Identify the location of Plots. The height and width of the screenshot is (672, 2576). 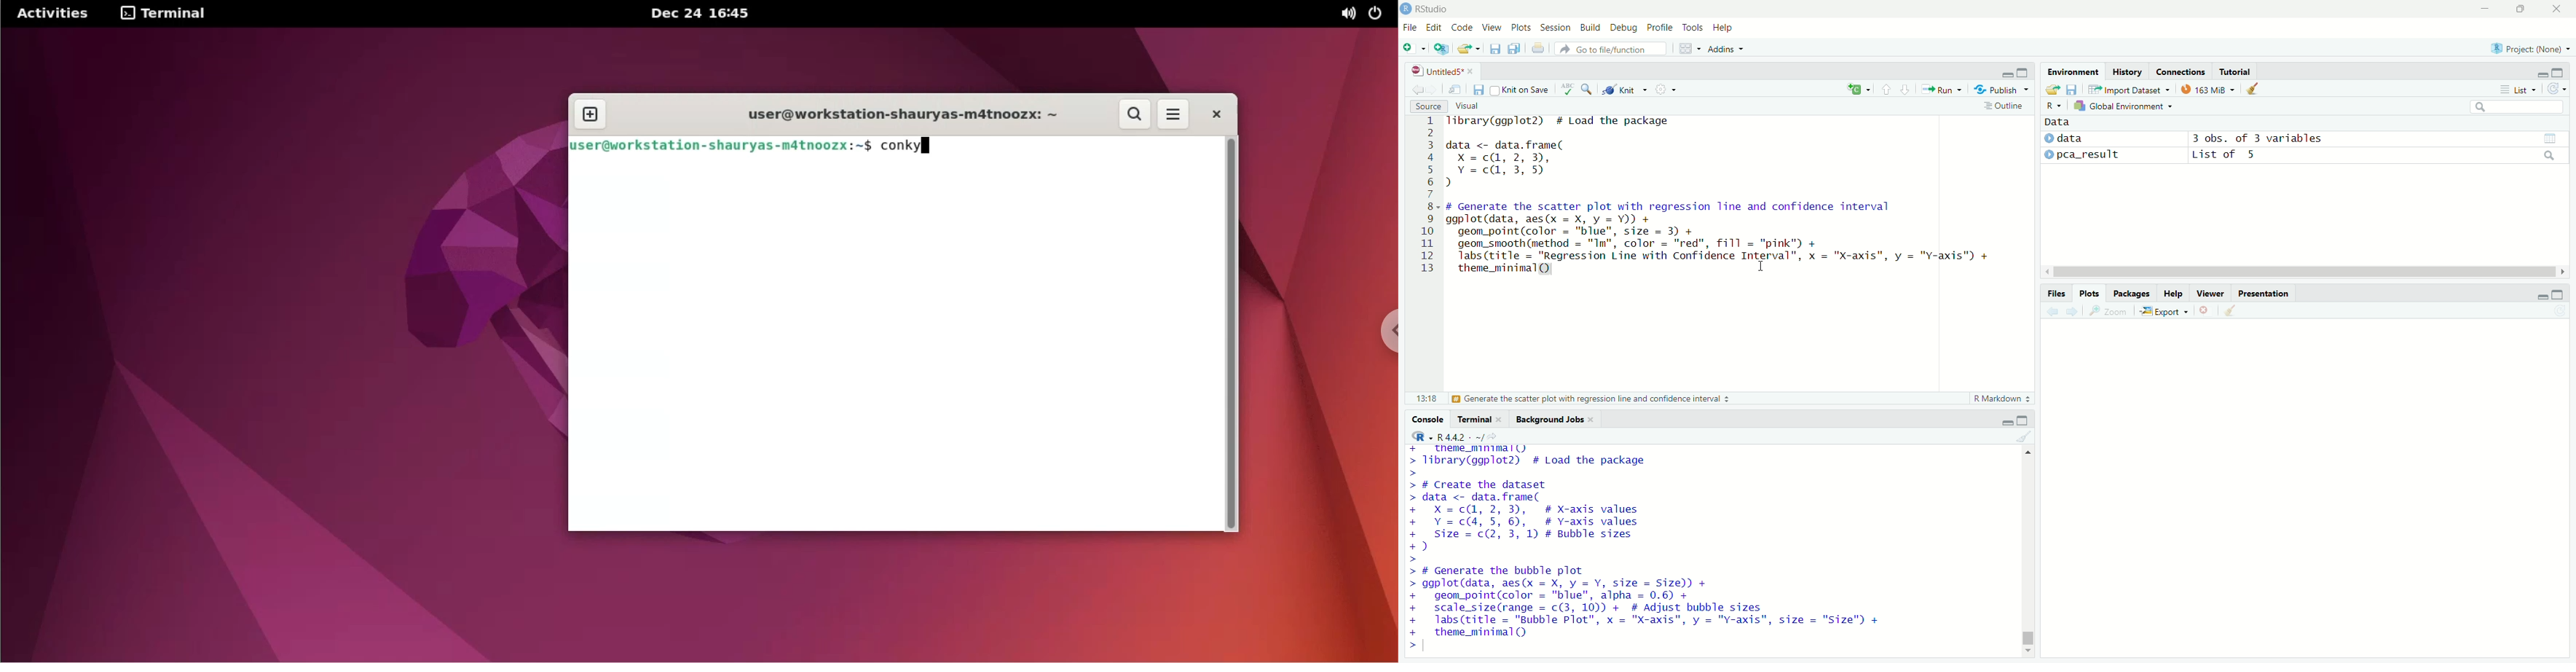
(2089, 293).